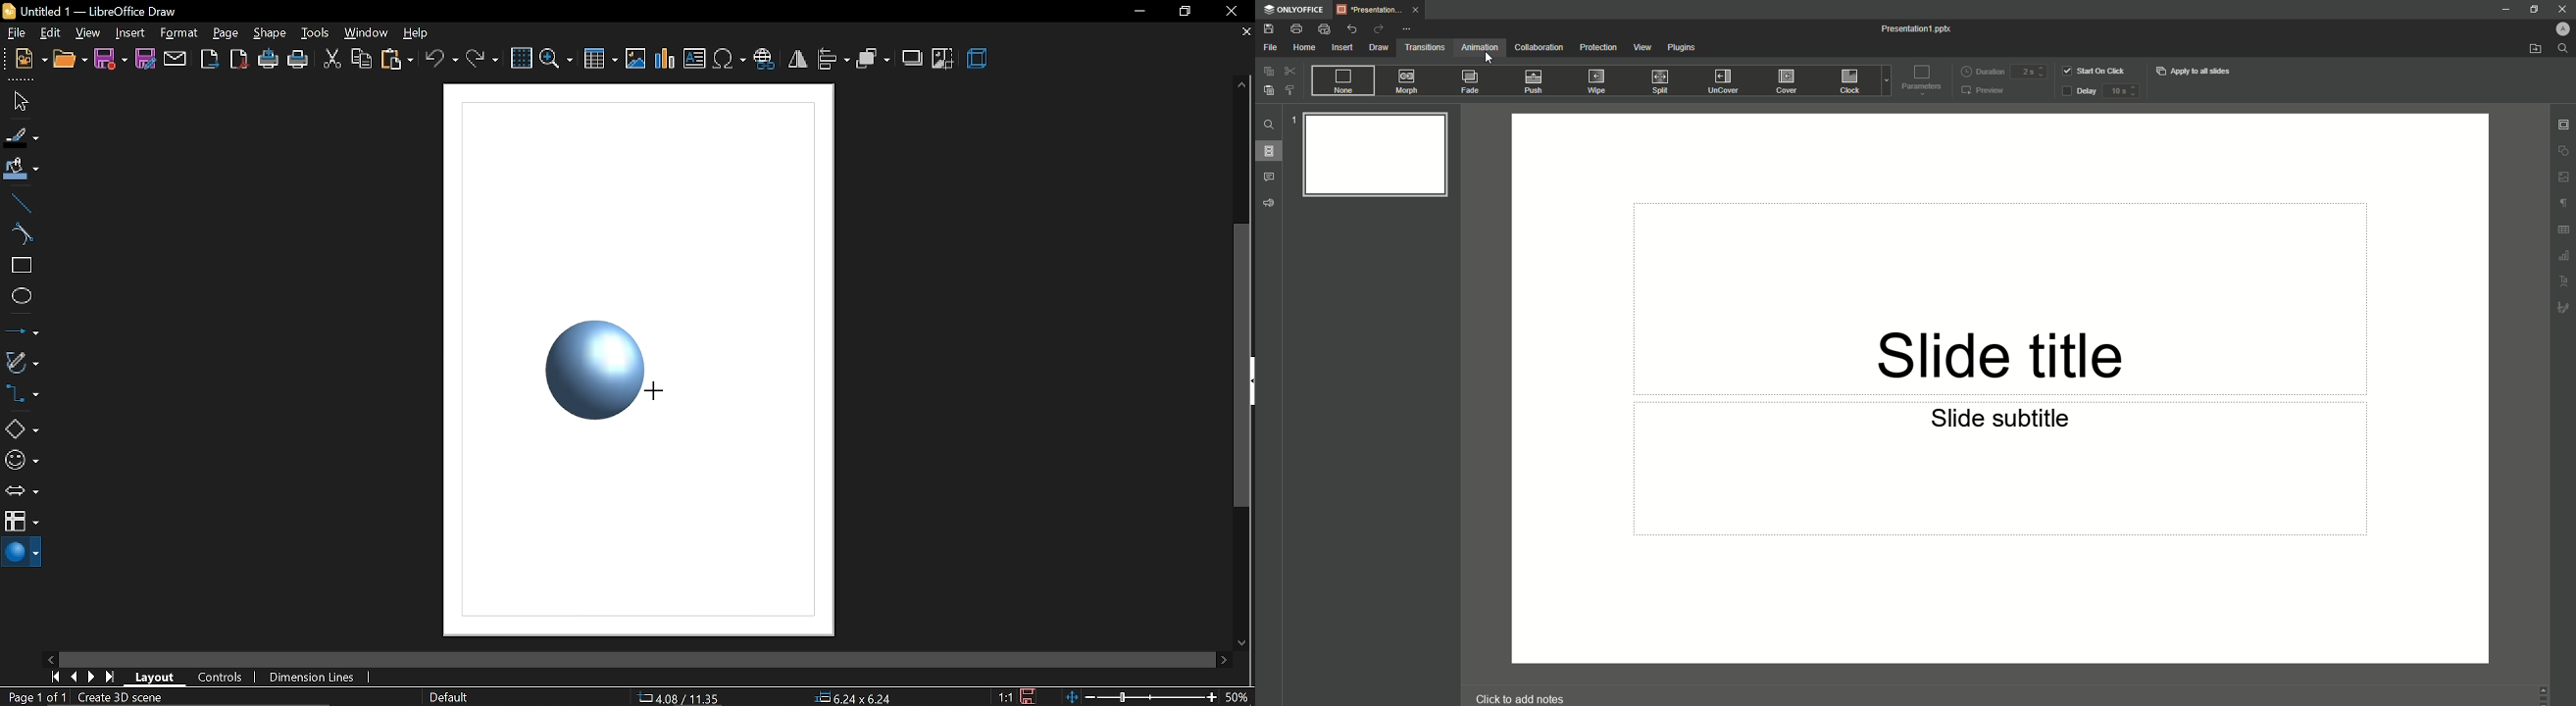 The width and height of the screenshot is (2576, 728). Describe the element at coordinates (481, 58) in the screenshot. I see `redo` at that location.